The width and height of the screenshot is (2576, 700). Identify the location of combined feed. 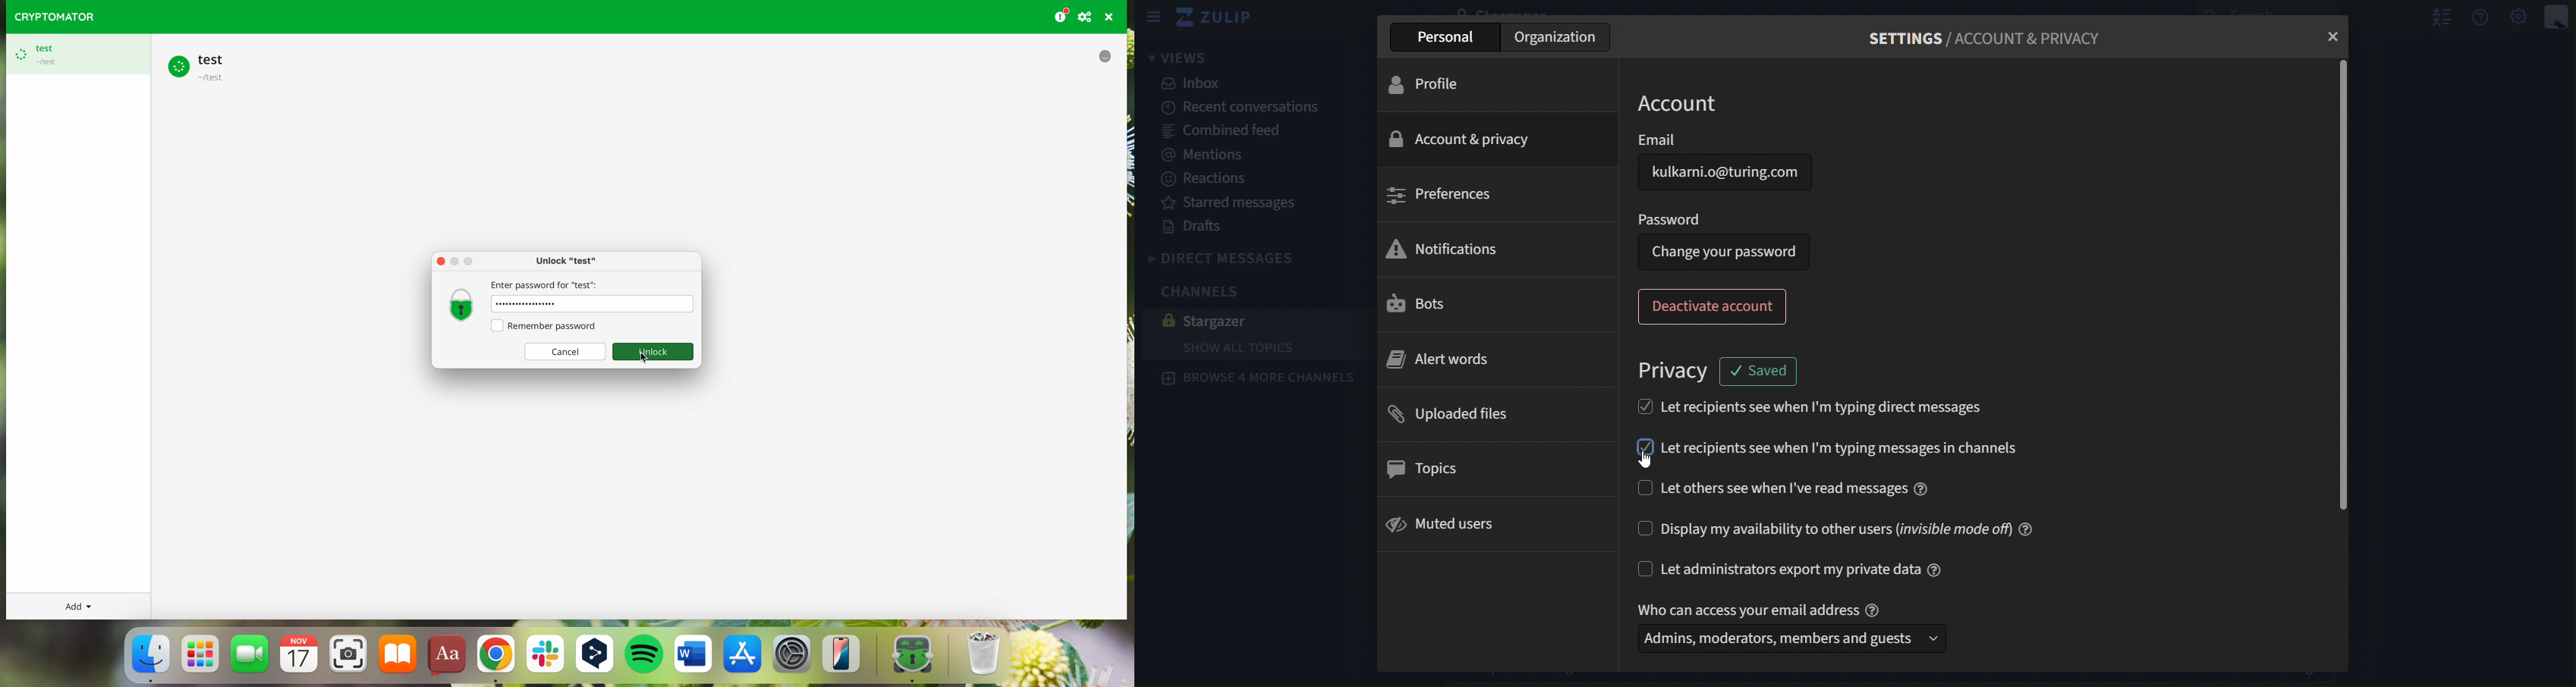
(1225, 130).